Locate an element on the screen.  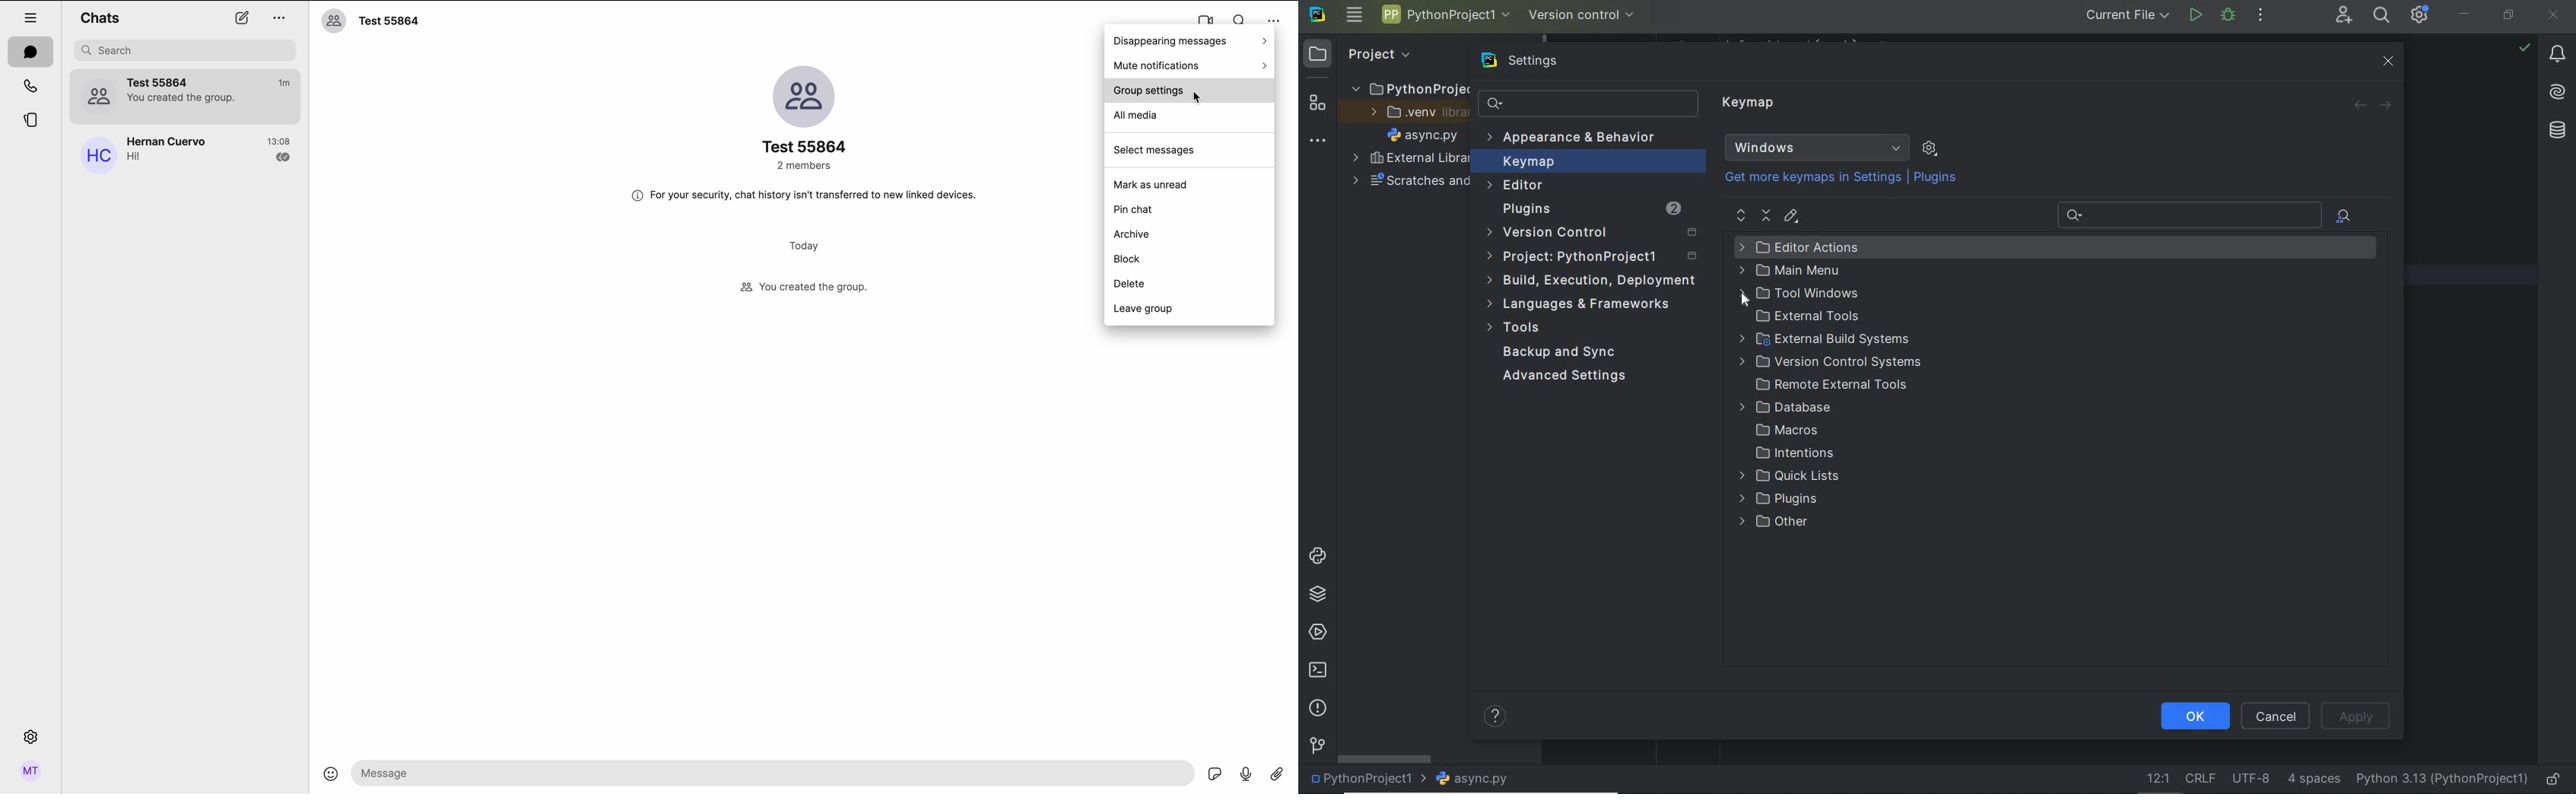
python consoles is located at coordinates (1316, 556).